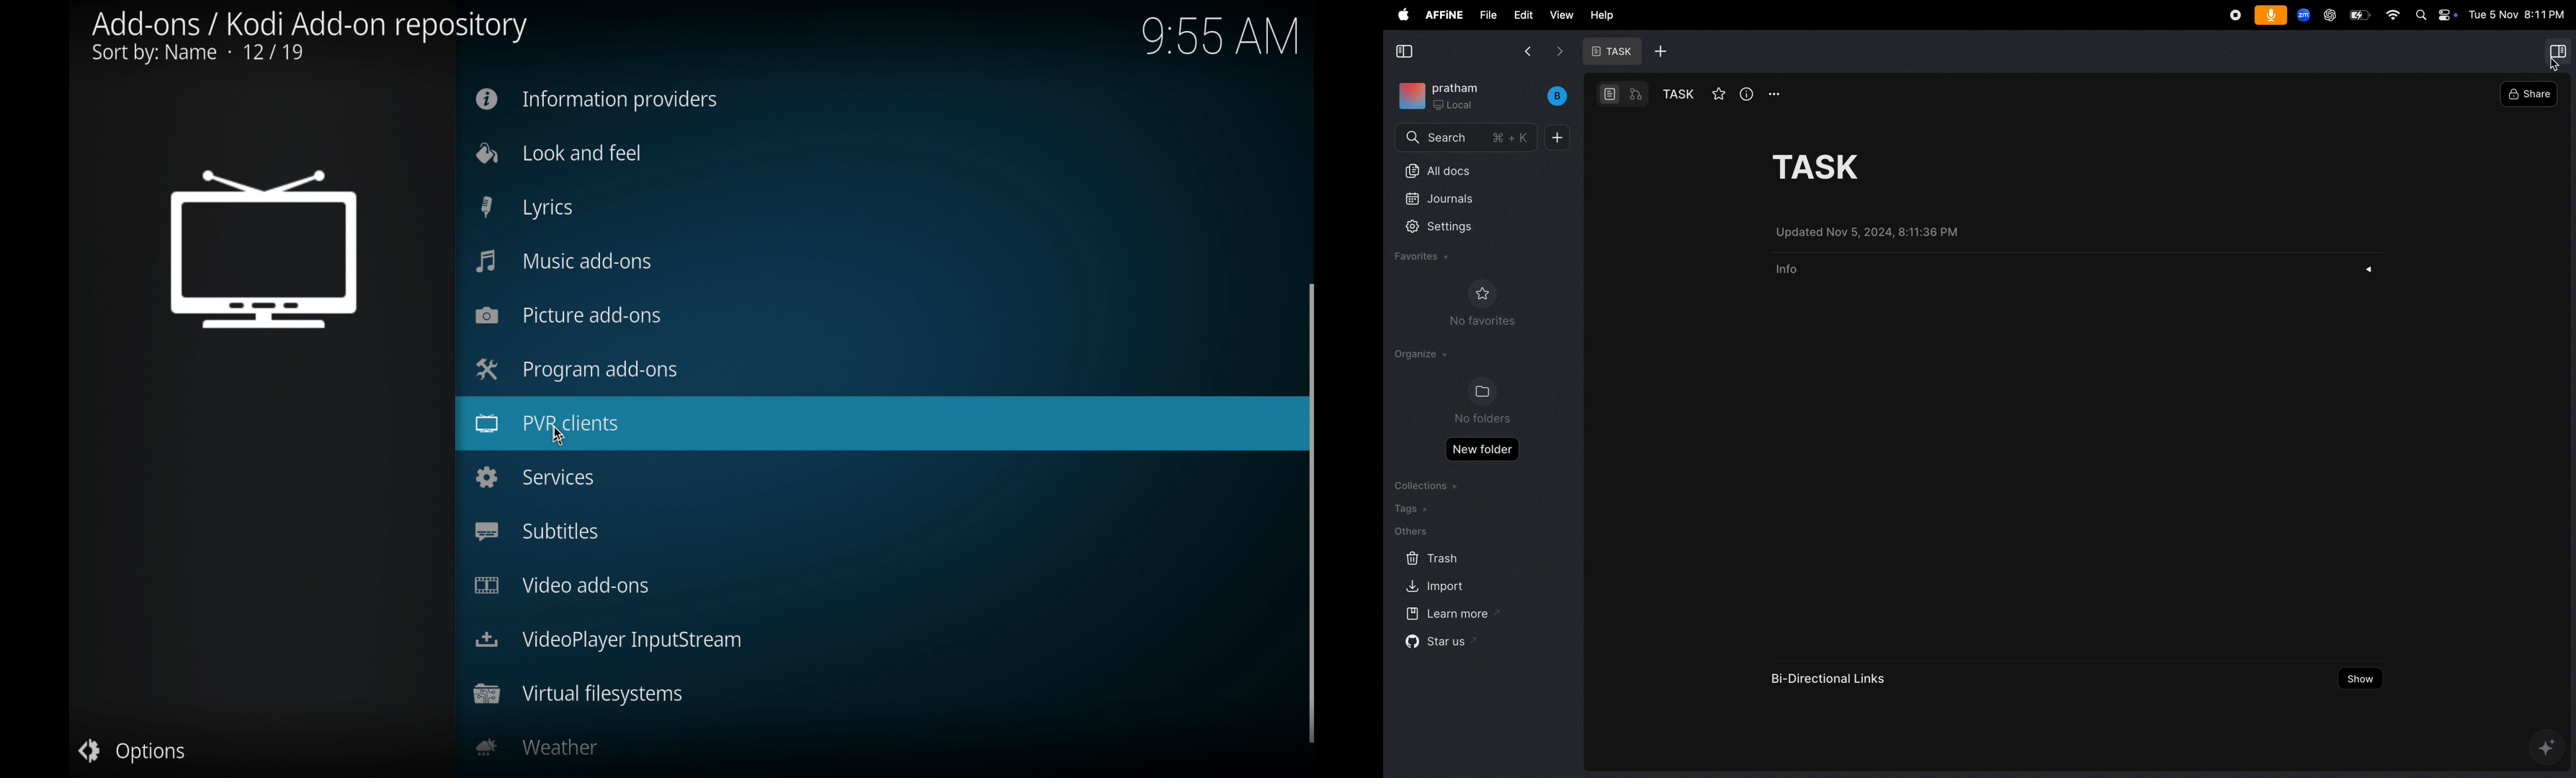  Describe the element at coordinates (1677, 94) in the screenshot. I see `` at that location.